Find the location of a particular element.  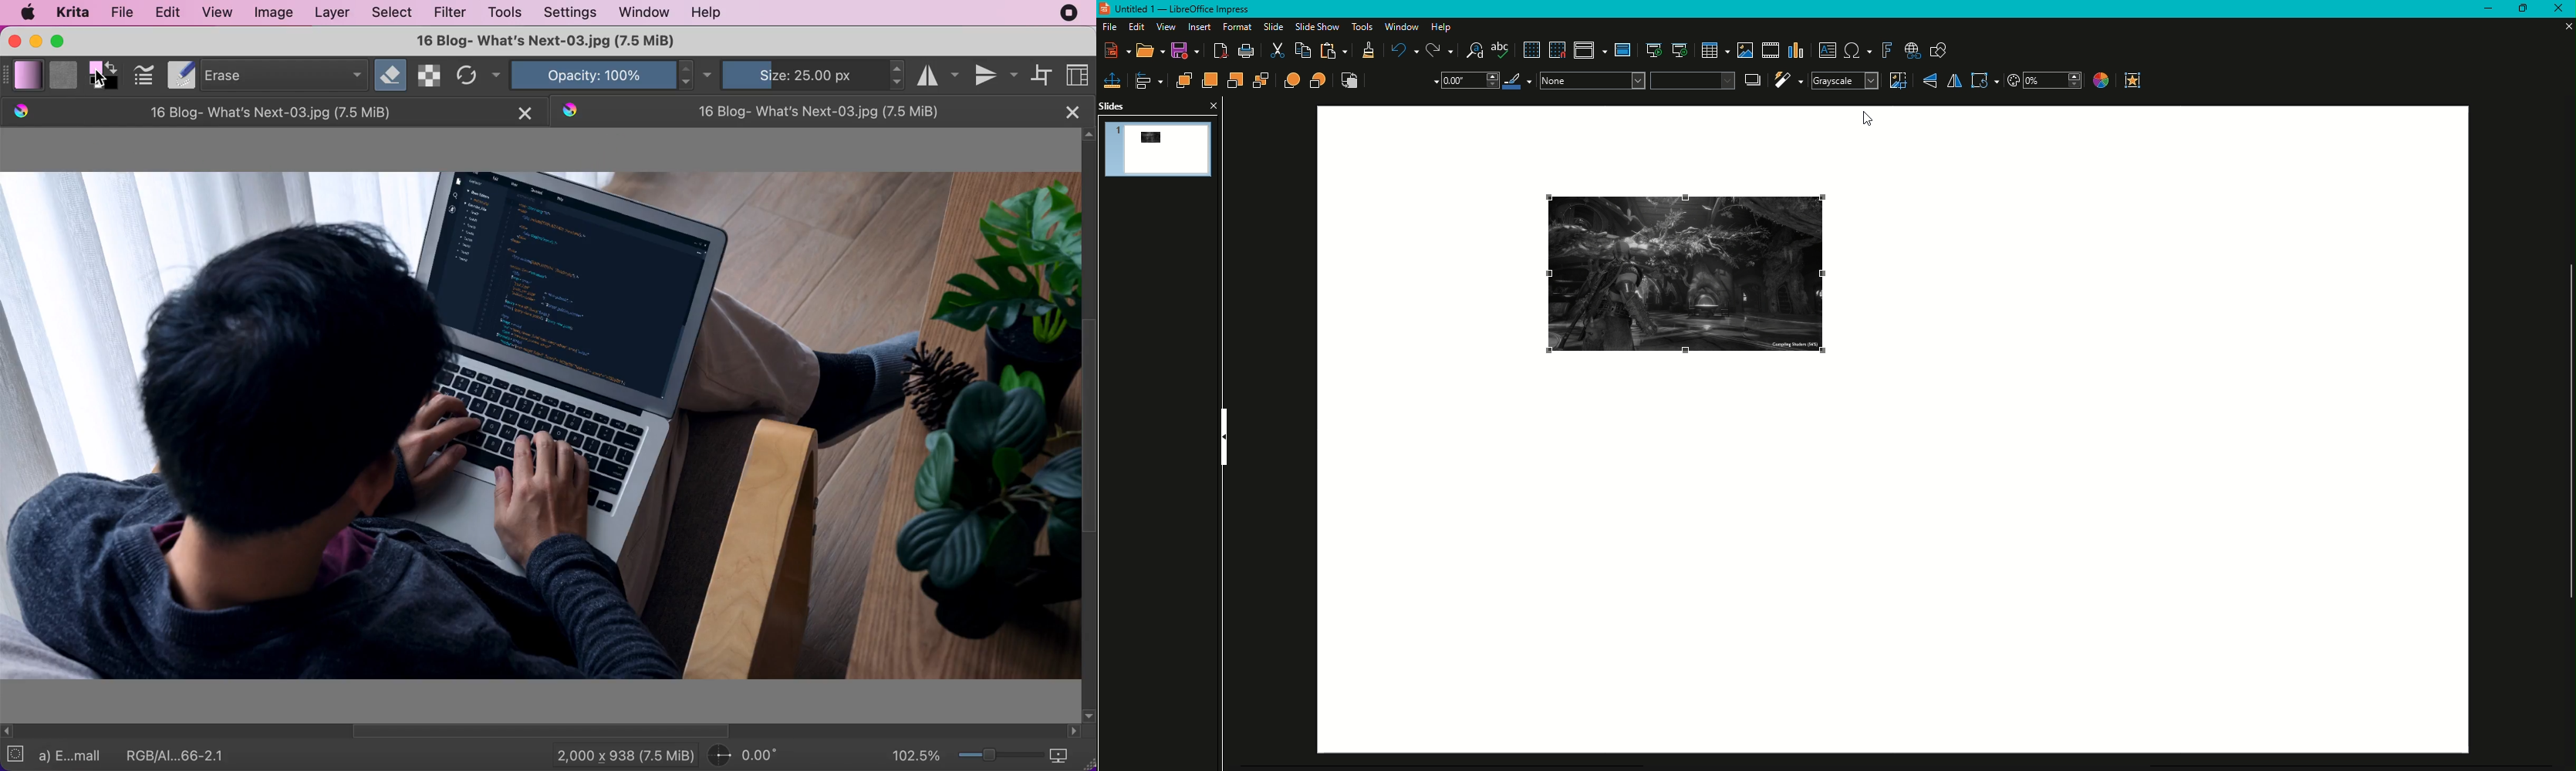

Draw Function is located at coordinates (1939, 52).